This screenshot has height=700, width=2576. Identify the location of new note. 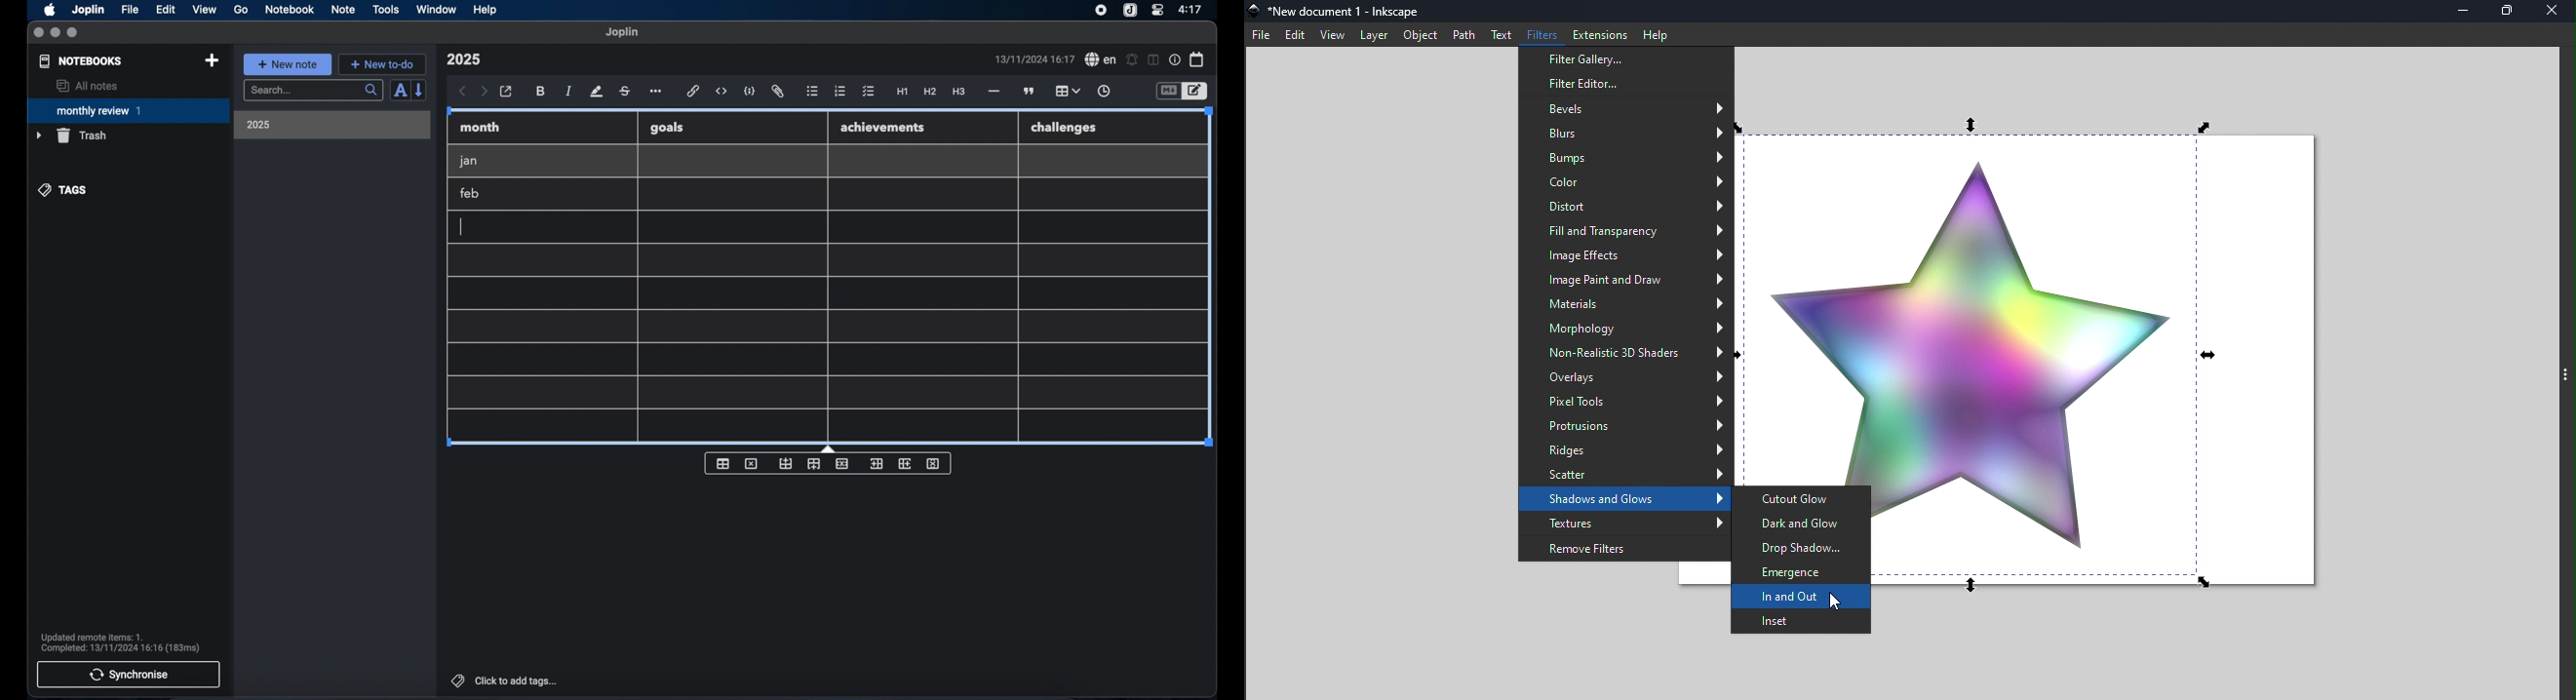
(287, 64).